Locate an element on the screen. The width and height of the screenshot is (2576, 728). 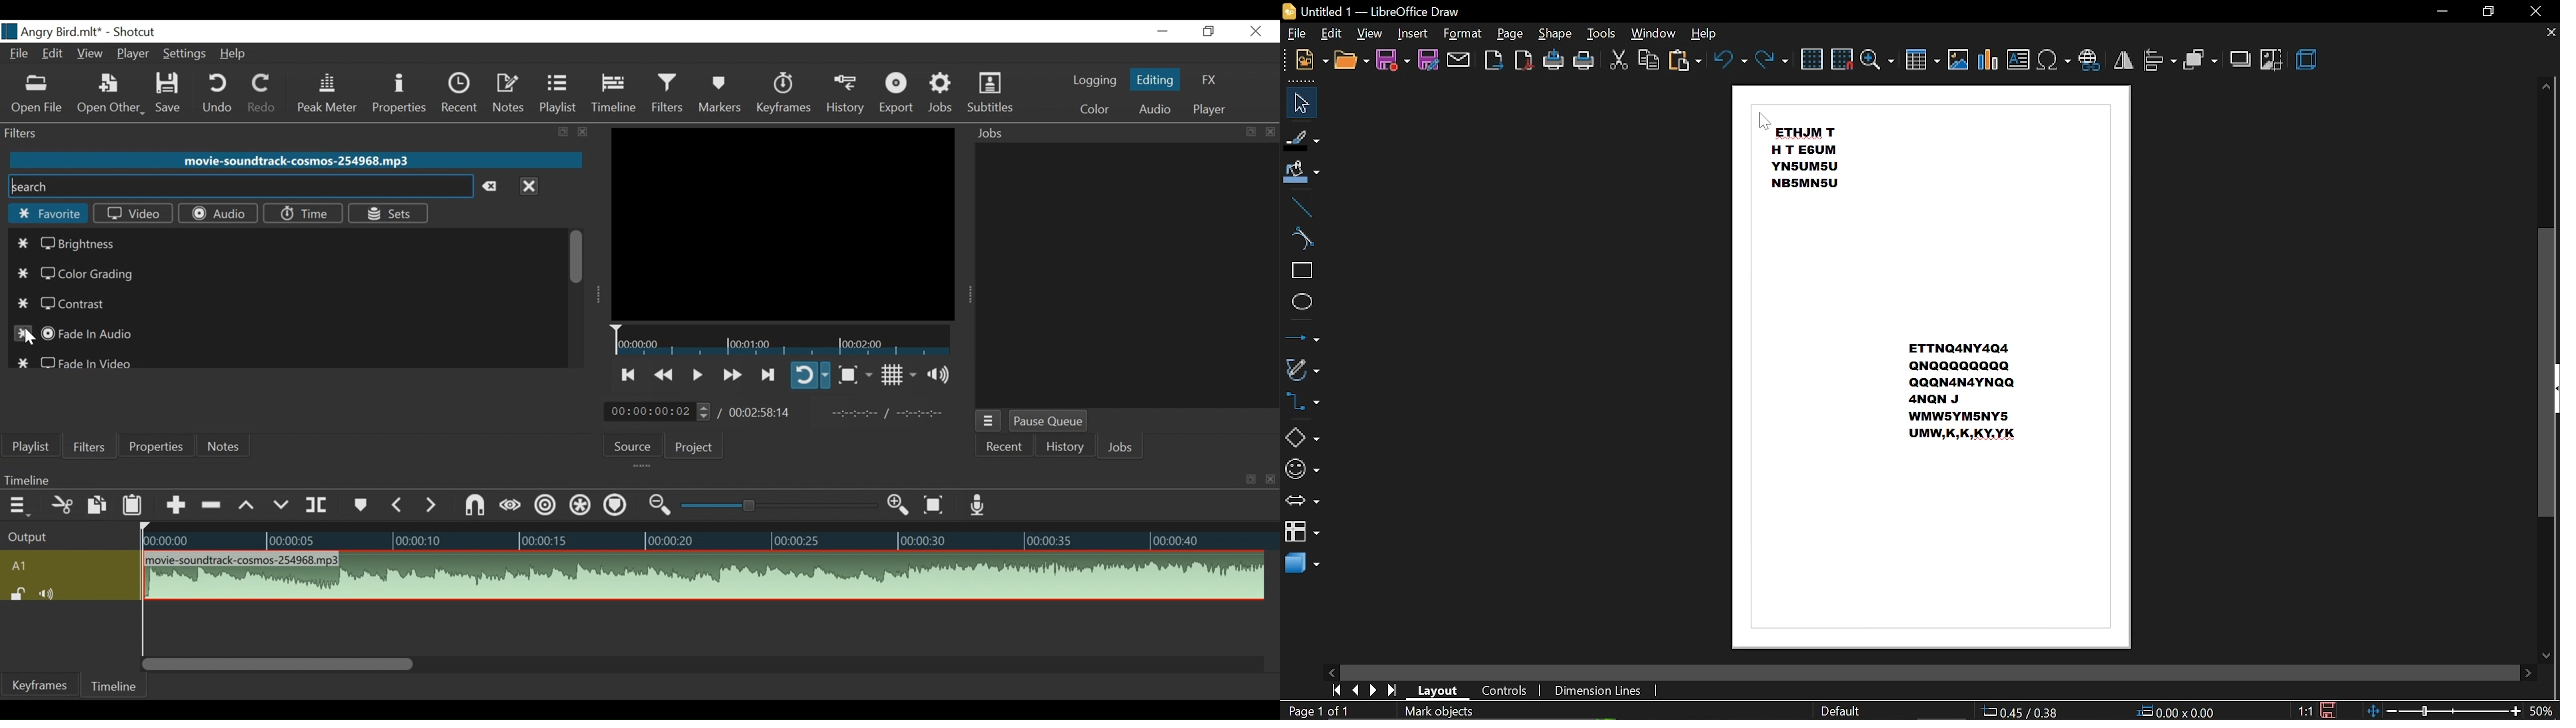
Mute is located at coordinates (49, 593).